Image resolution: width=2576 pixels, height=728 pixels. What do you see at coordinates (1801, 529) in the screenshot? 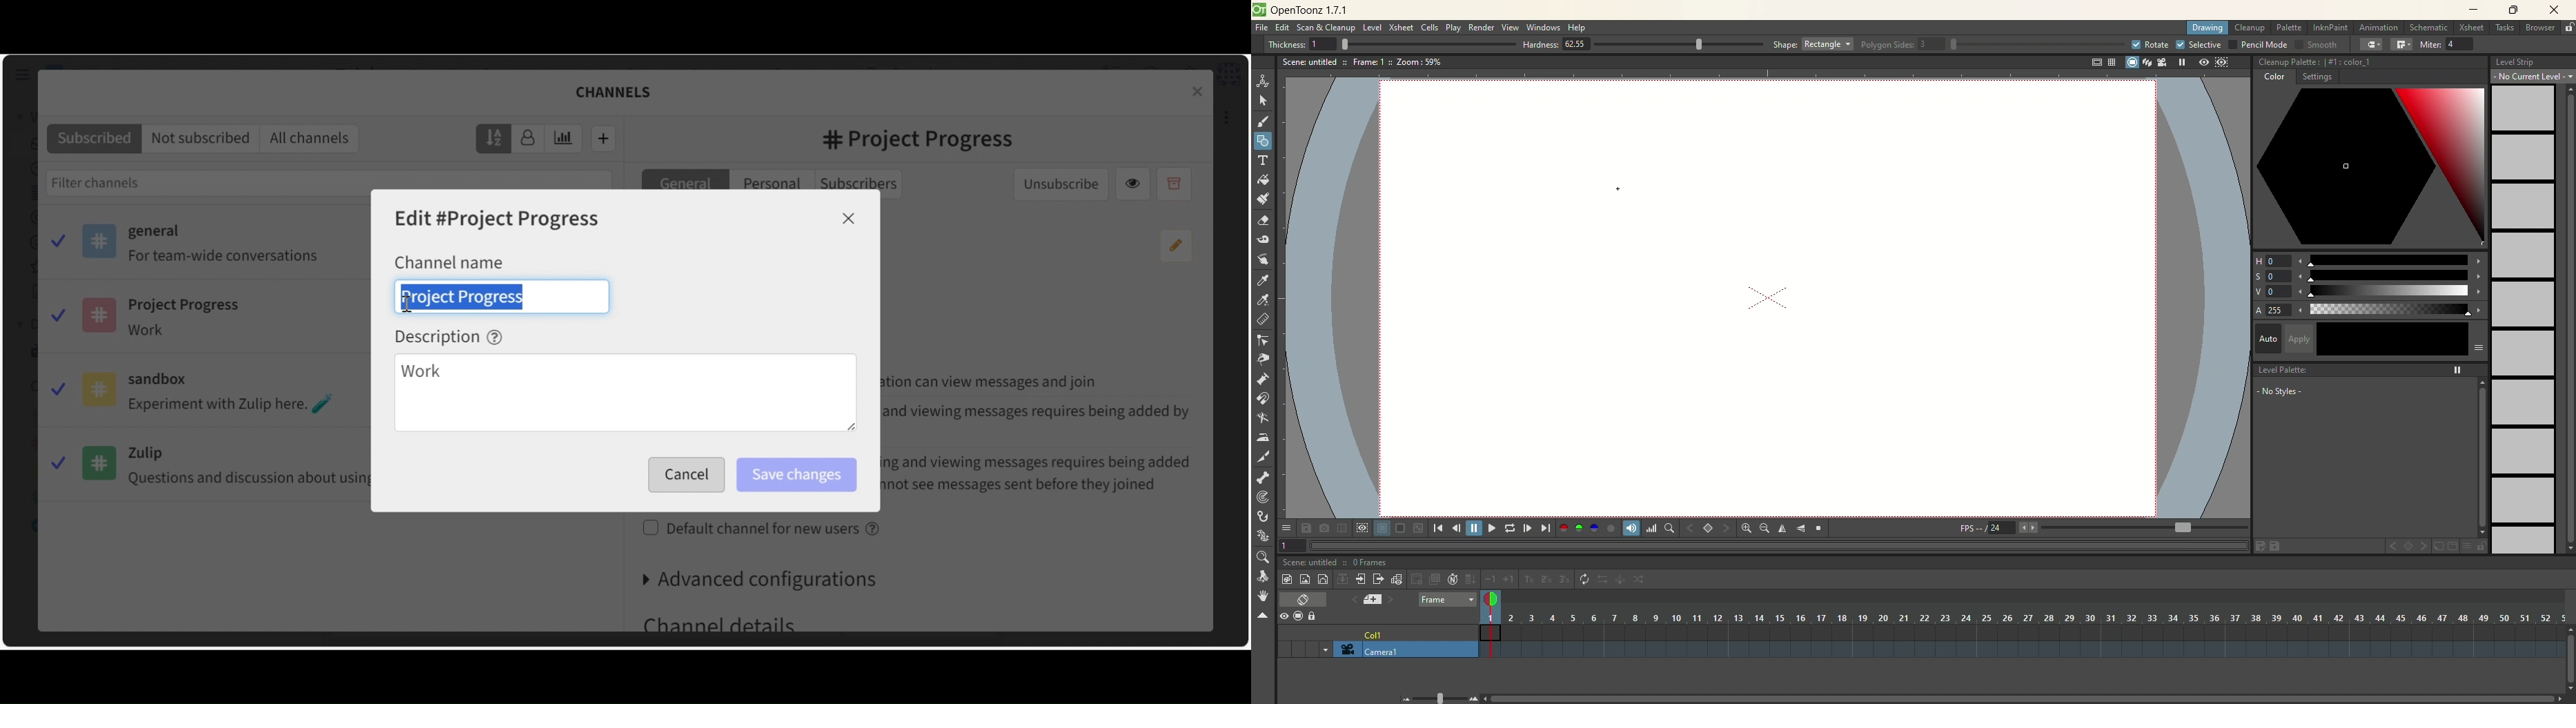
I see `flip vertically` at bounding box center [1801, 529].